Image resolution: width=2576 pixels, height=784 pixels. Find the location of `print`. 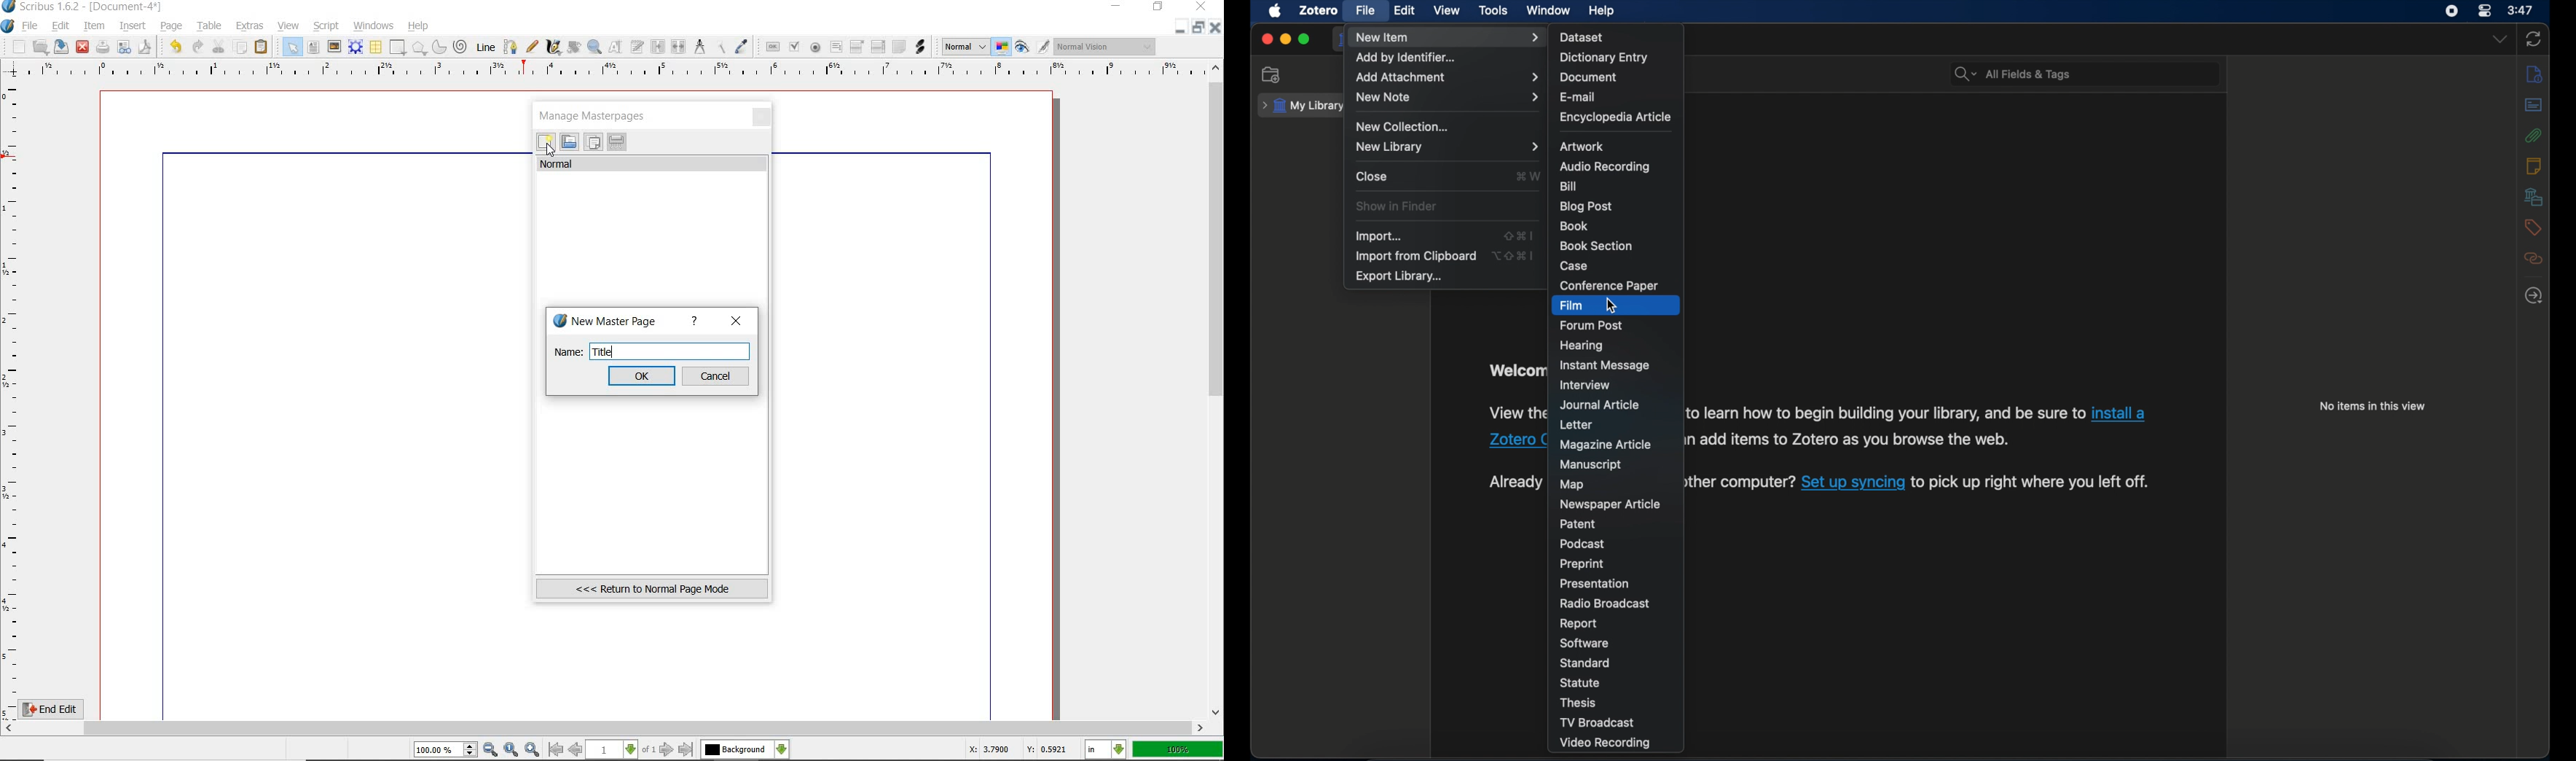

print is located at coordinates (103, 47).